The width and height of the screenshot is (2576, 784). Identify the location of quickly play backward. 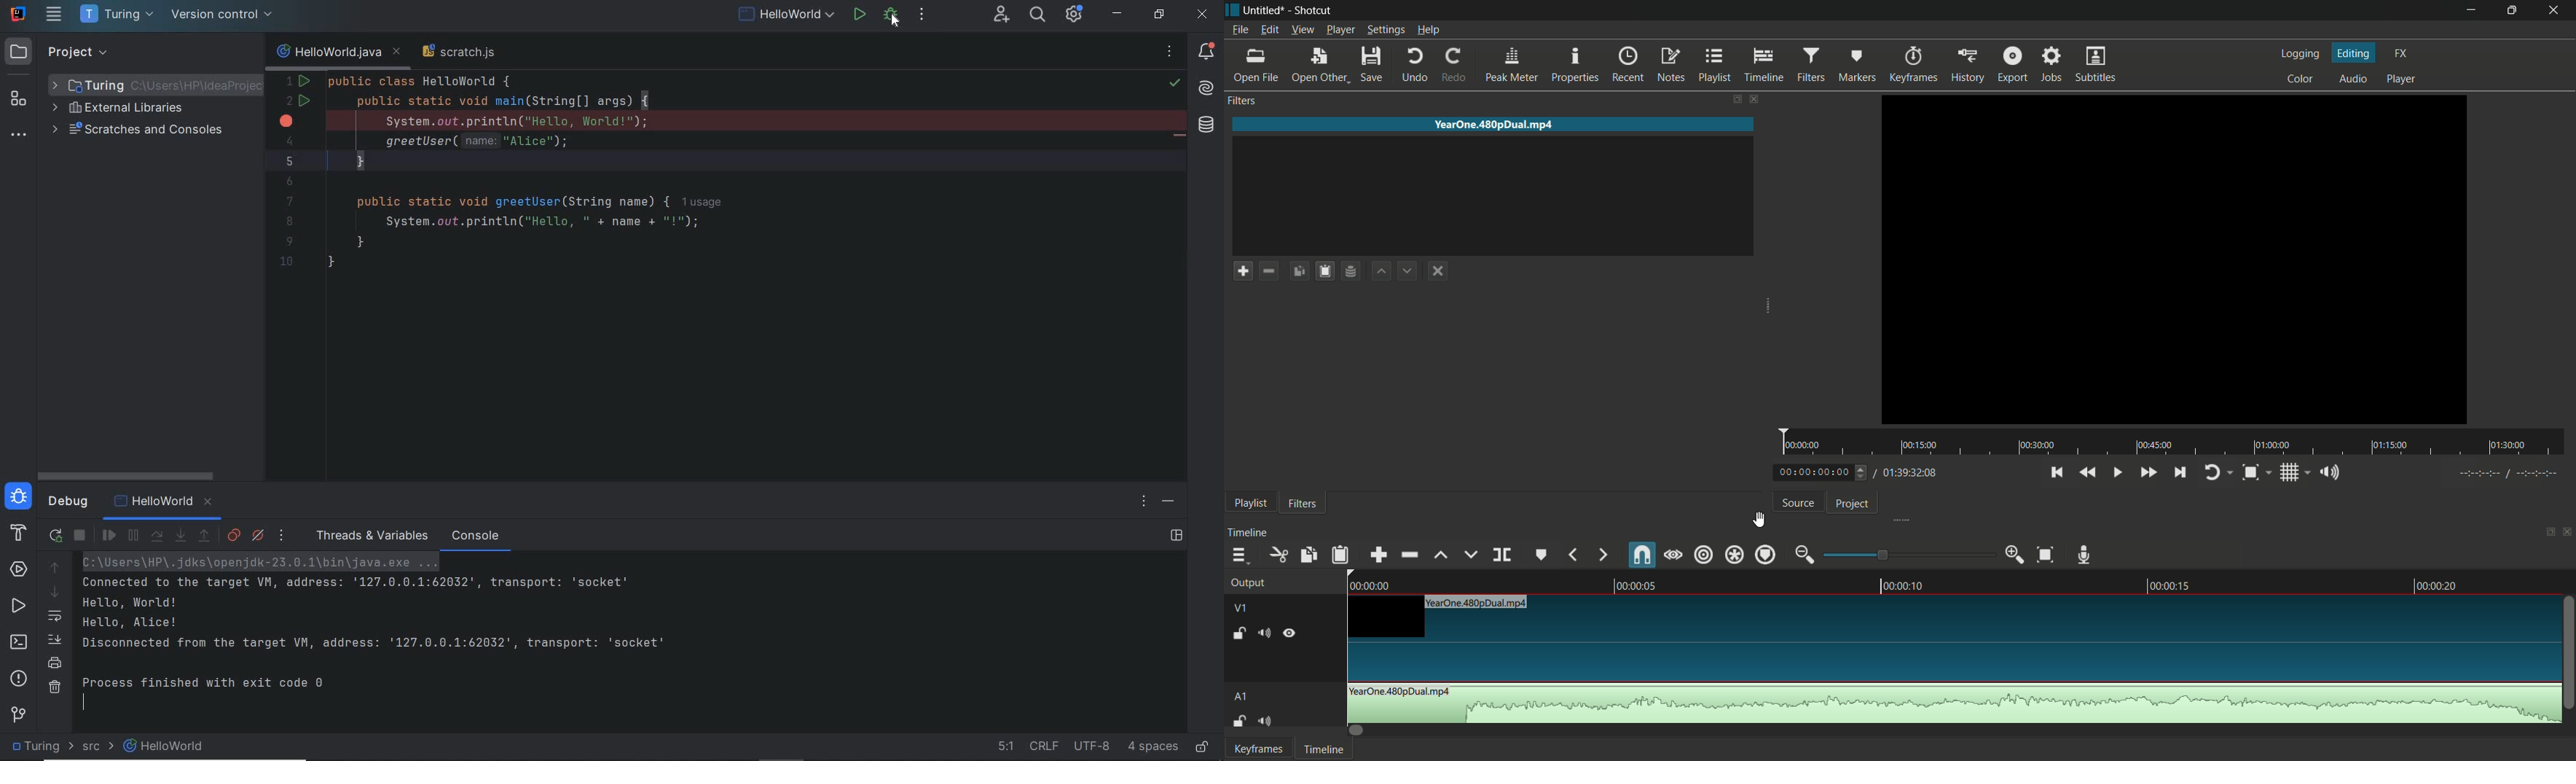
(2089, 472).